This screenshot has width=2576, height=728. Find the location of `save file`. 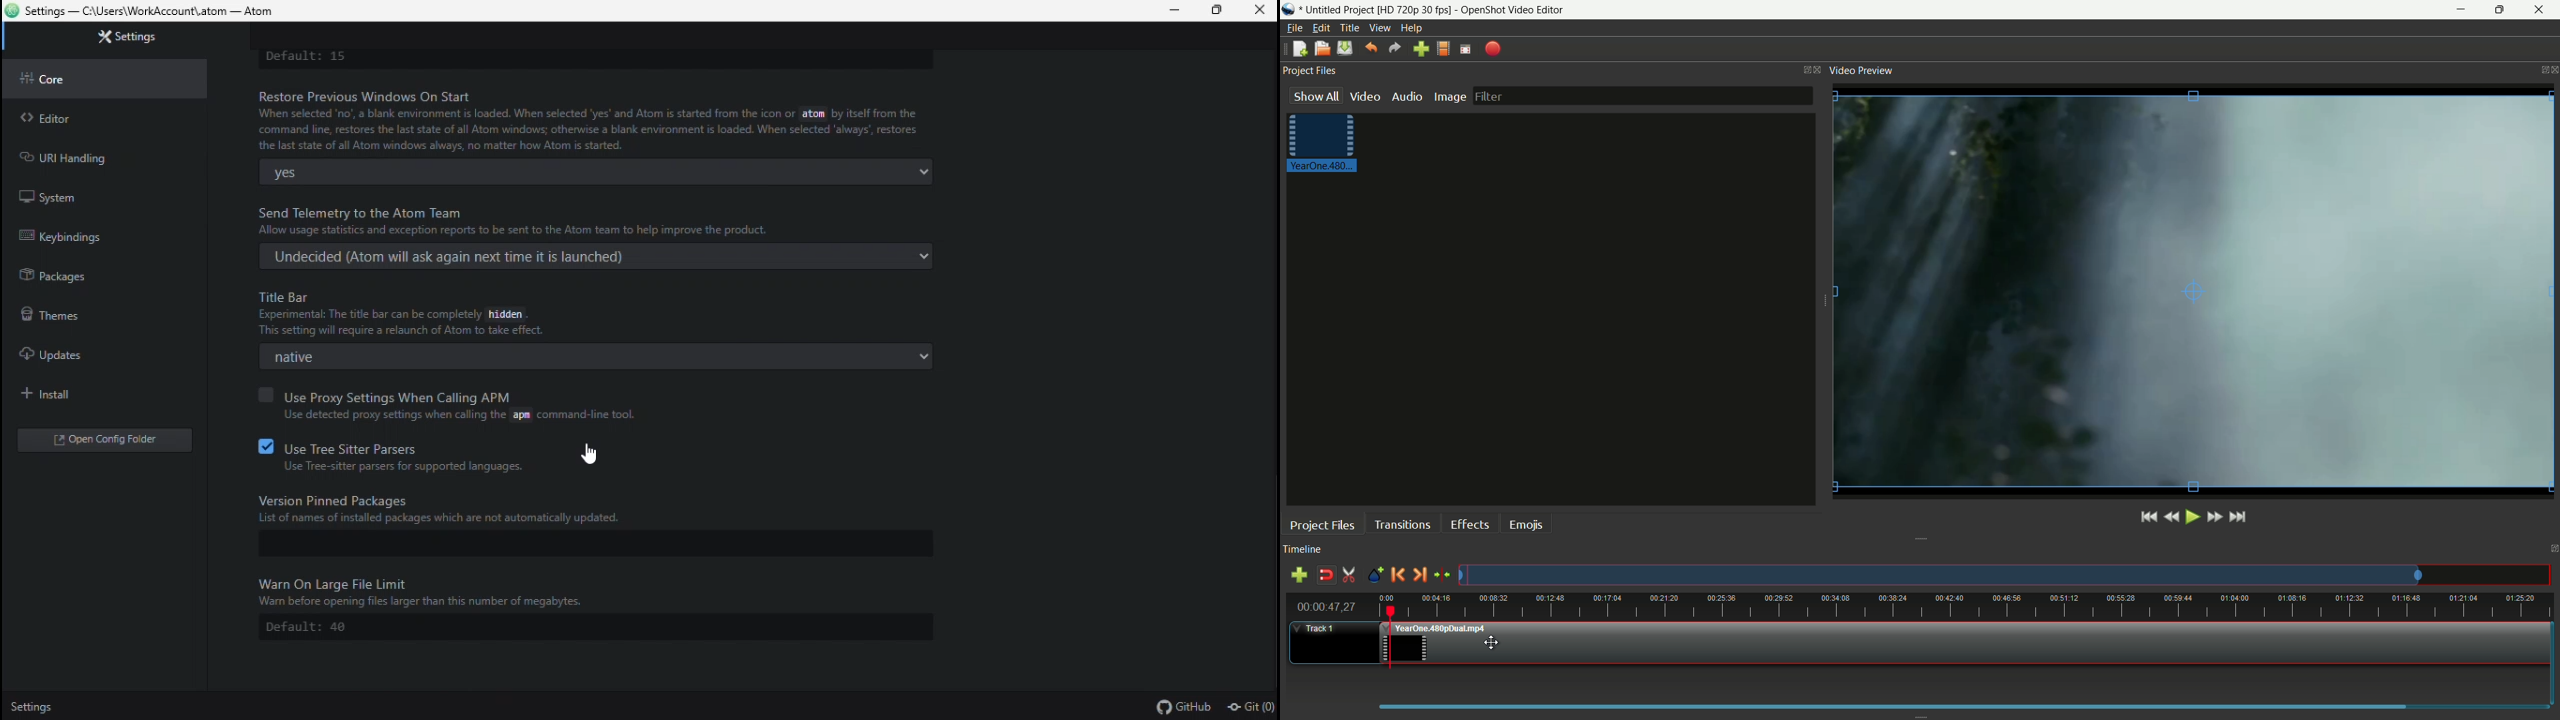

save file is located at coordinates (1345, 48).